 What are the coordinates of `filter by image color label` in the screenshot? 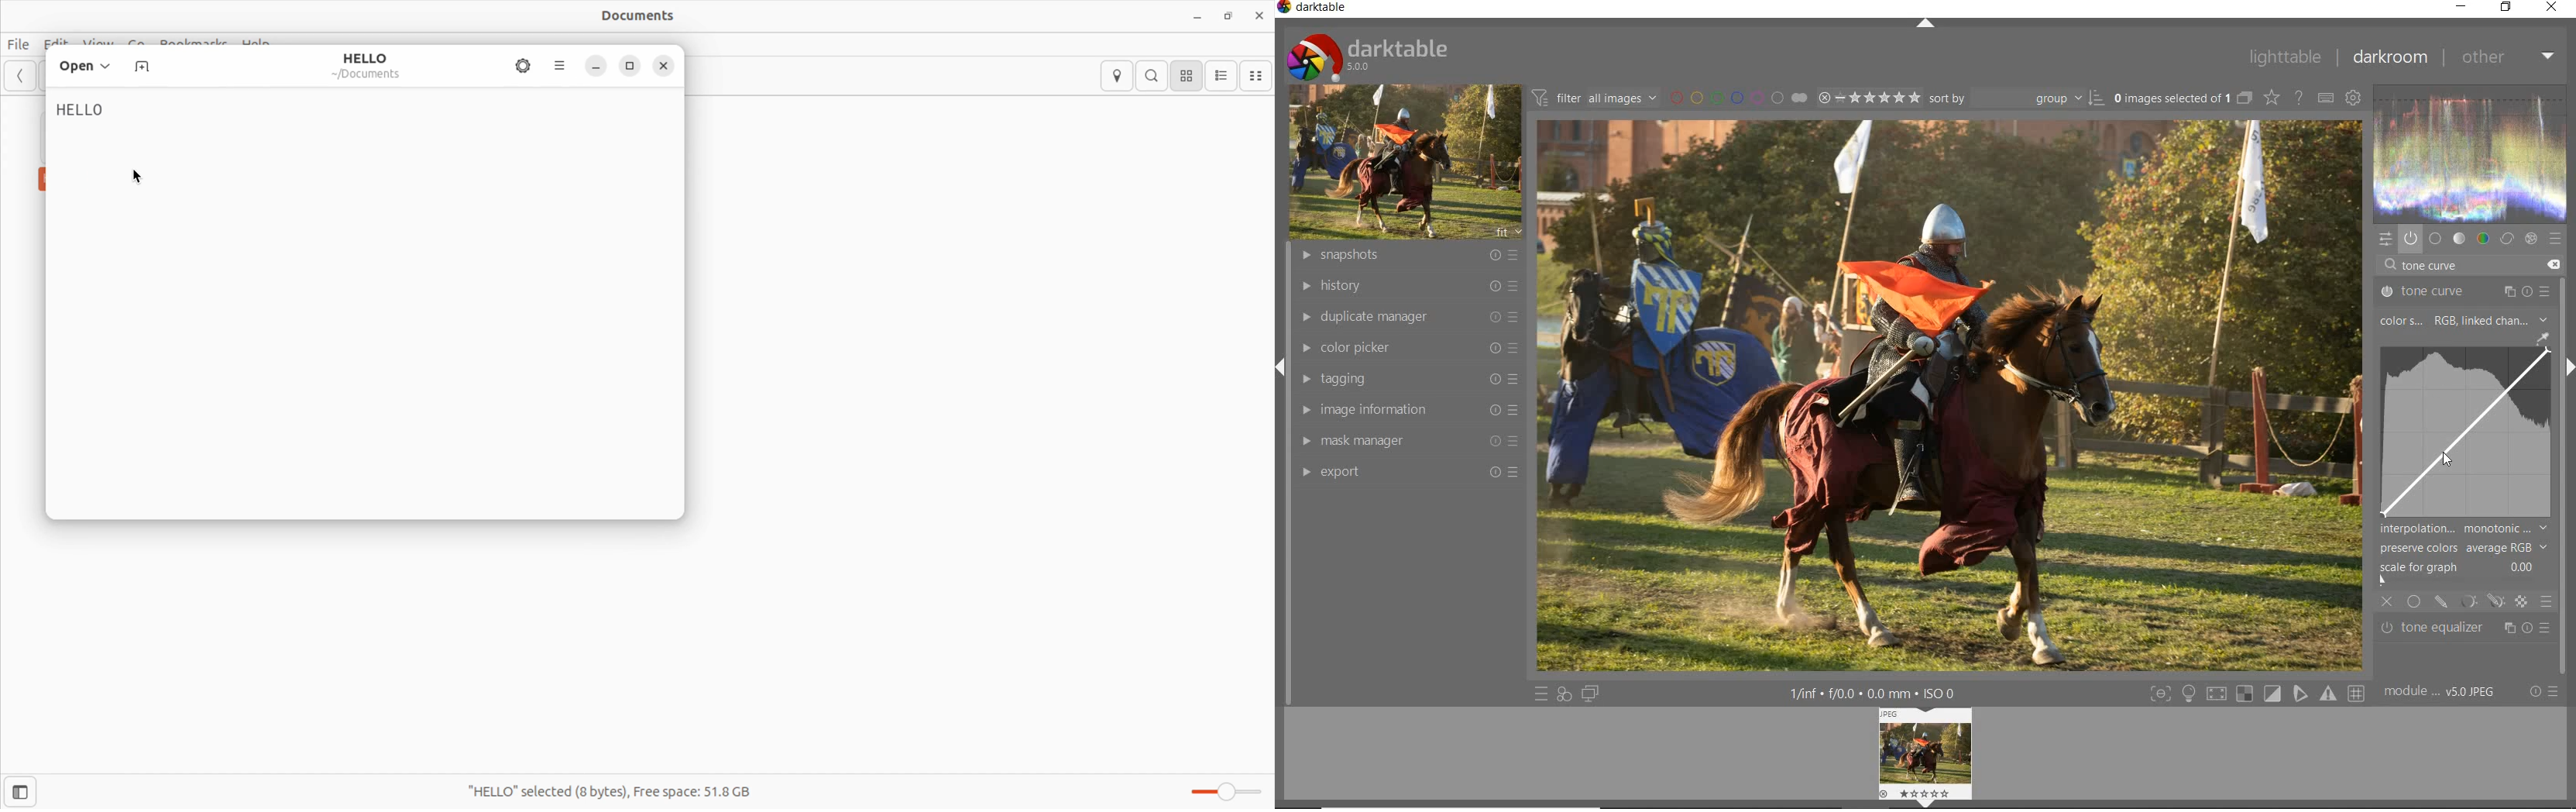 It's located at (1736, 97).